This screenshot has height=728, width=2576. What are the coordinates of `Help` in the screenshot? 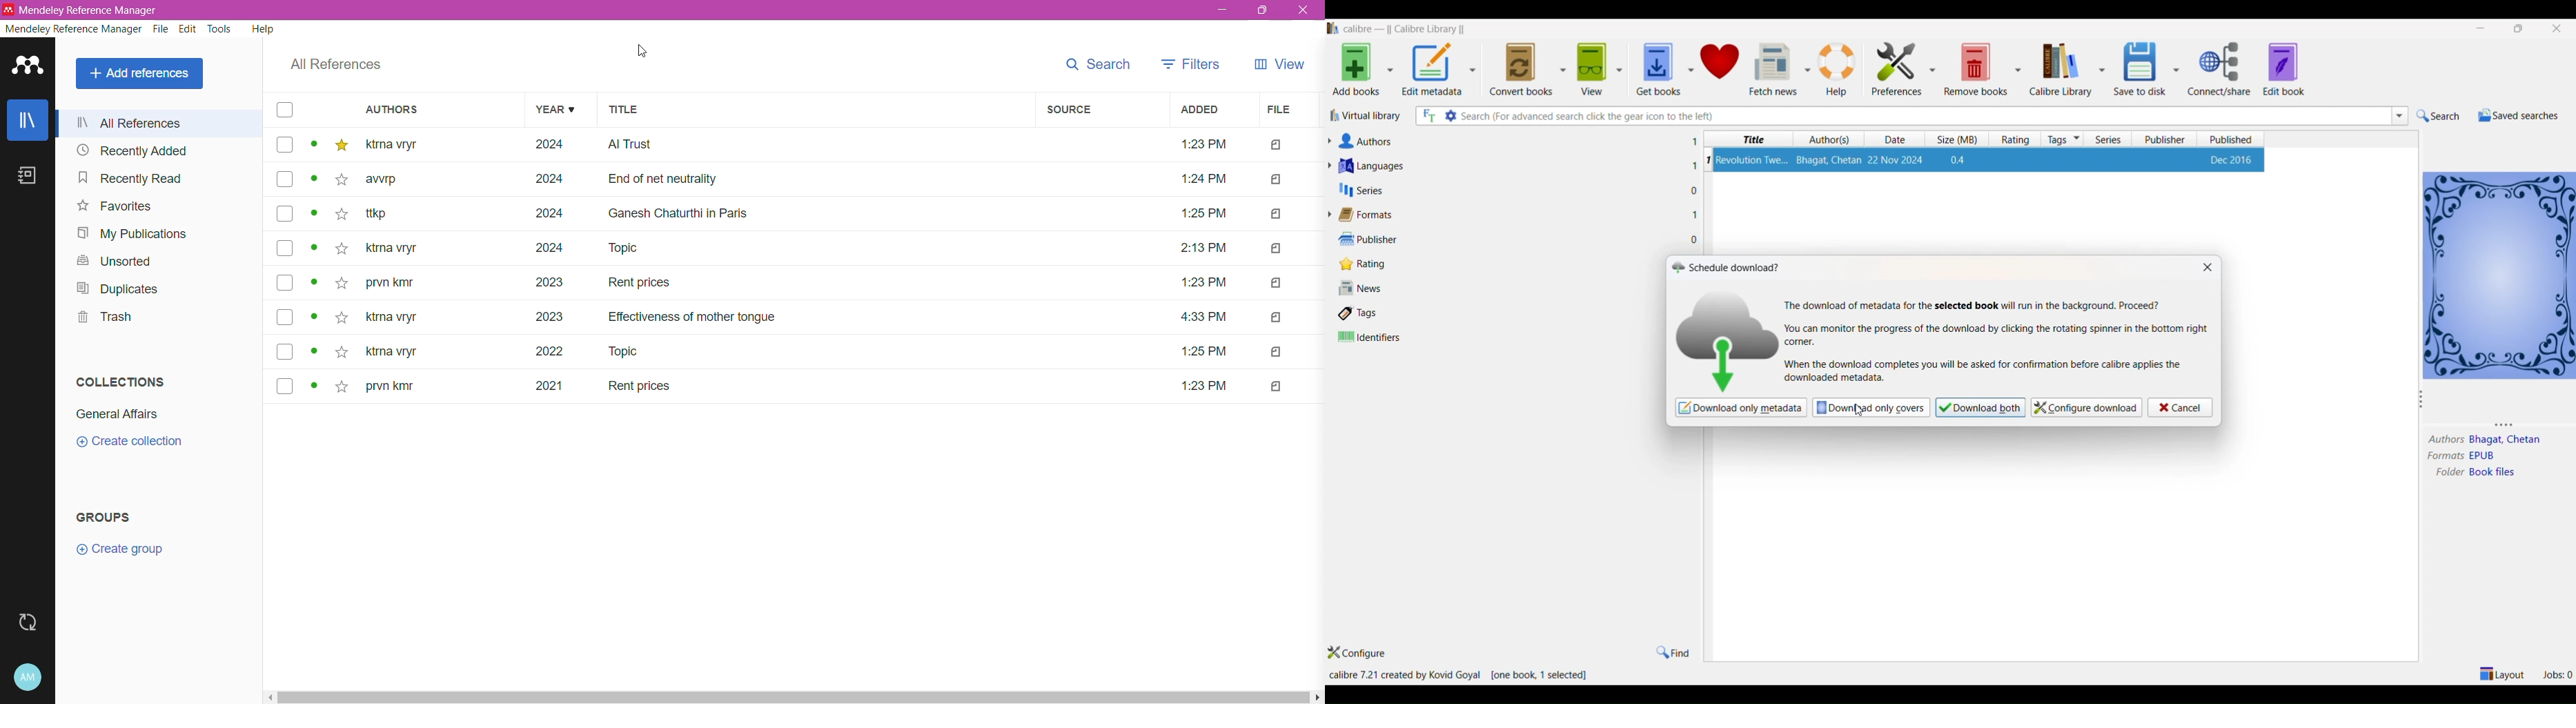 It's located at (262, 28).